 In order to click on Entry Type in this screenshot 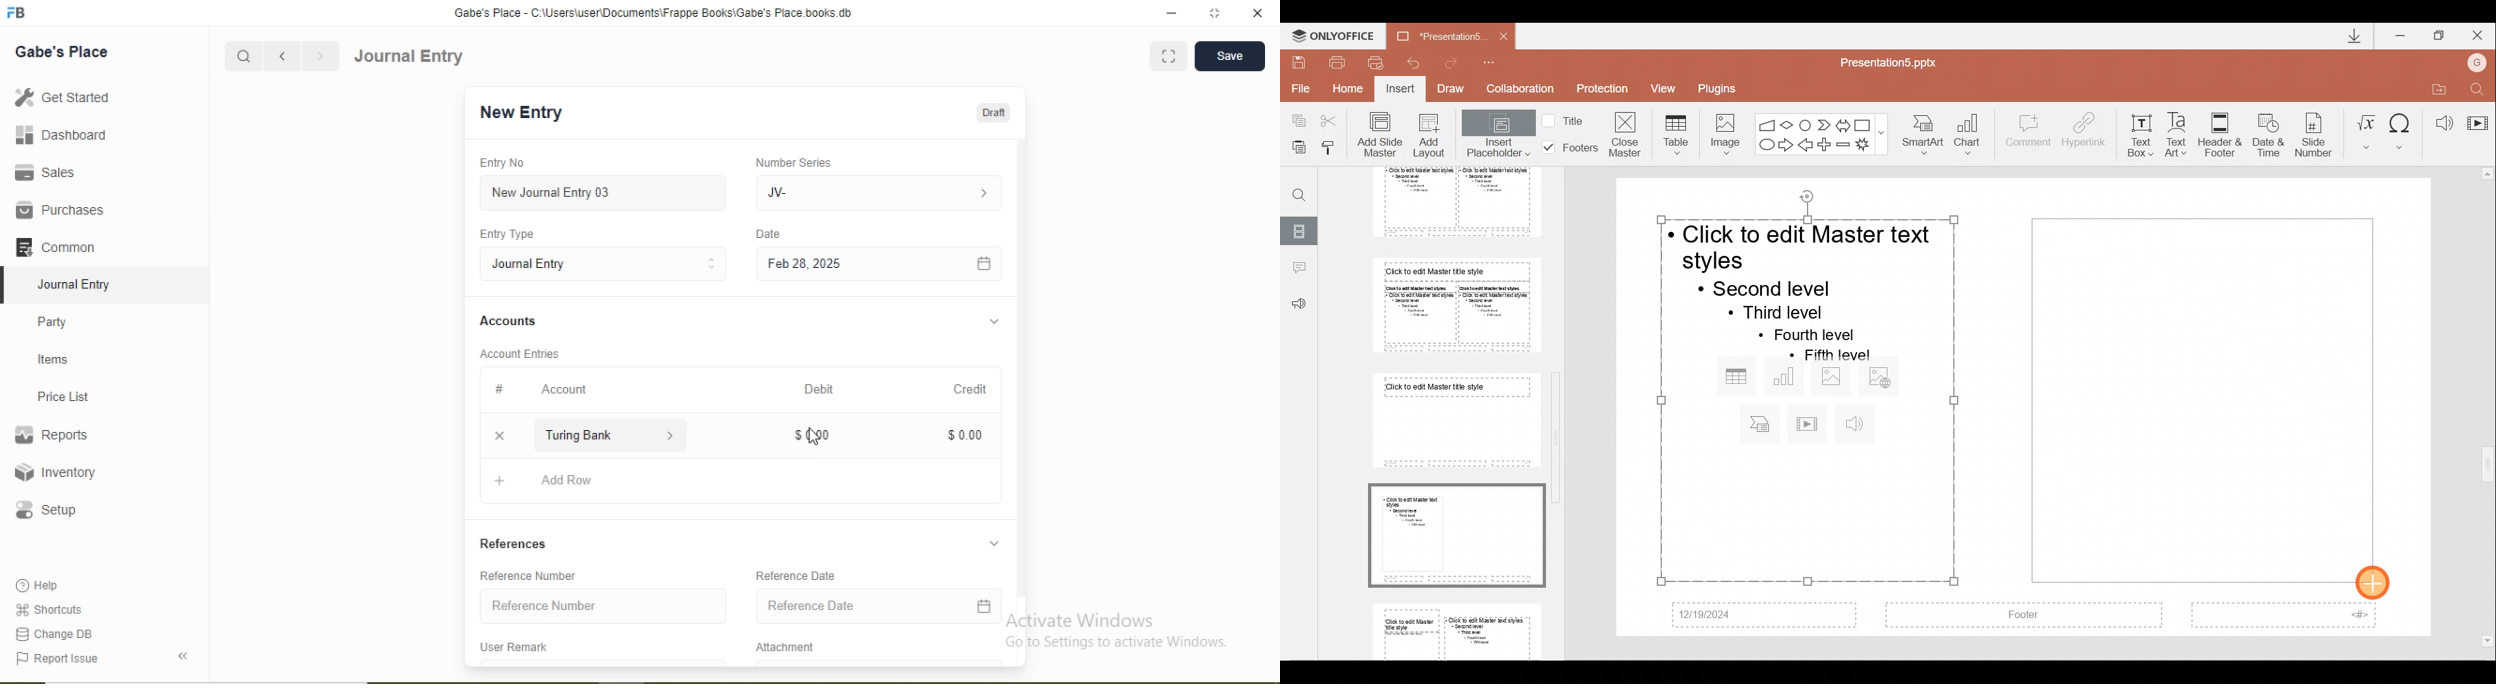, I will do `click(505, 234)`.